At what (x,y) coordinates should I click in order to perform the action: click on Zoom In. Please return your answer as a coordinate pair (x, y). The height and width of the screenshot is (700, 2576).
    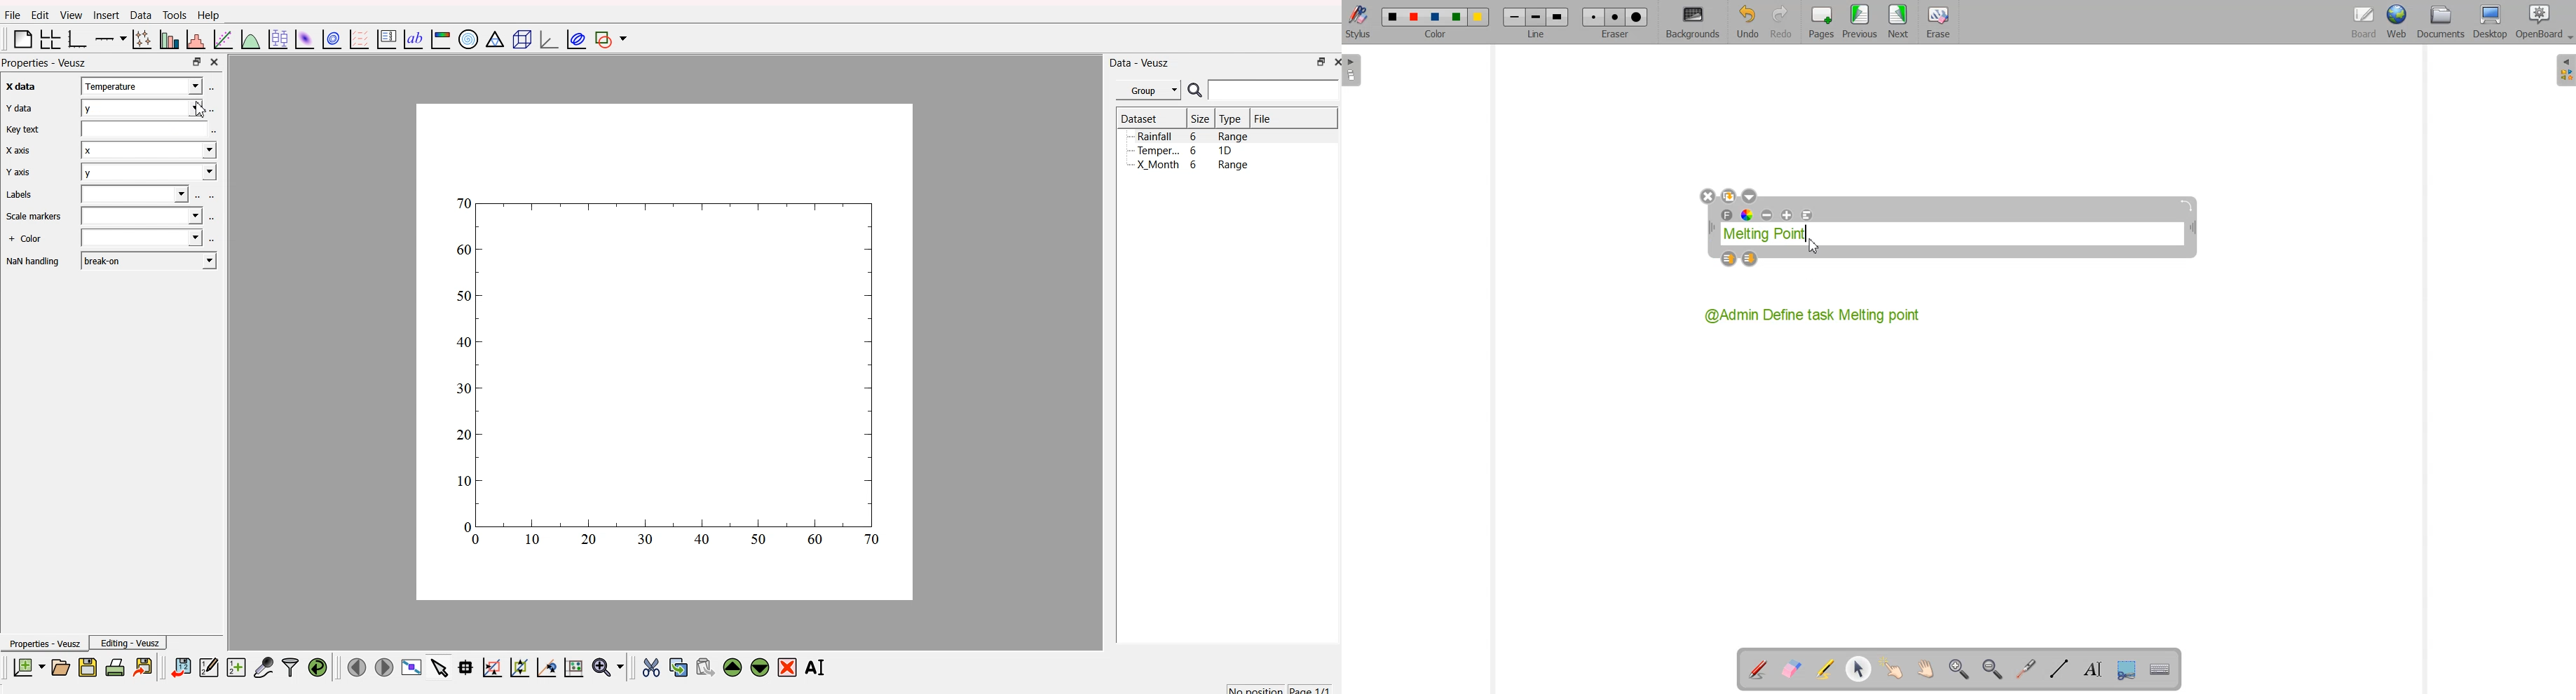
    Looking at the image, I should click on (1960, 670).